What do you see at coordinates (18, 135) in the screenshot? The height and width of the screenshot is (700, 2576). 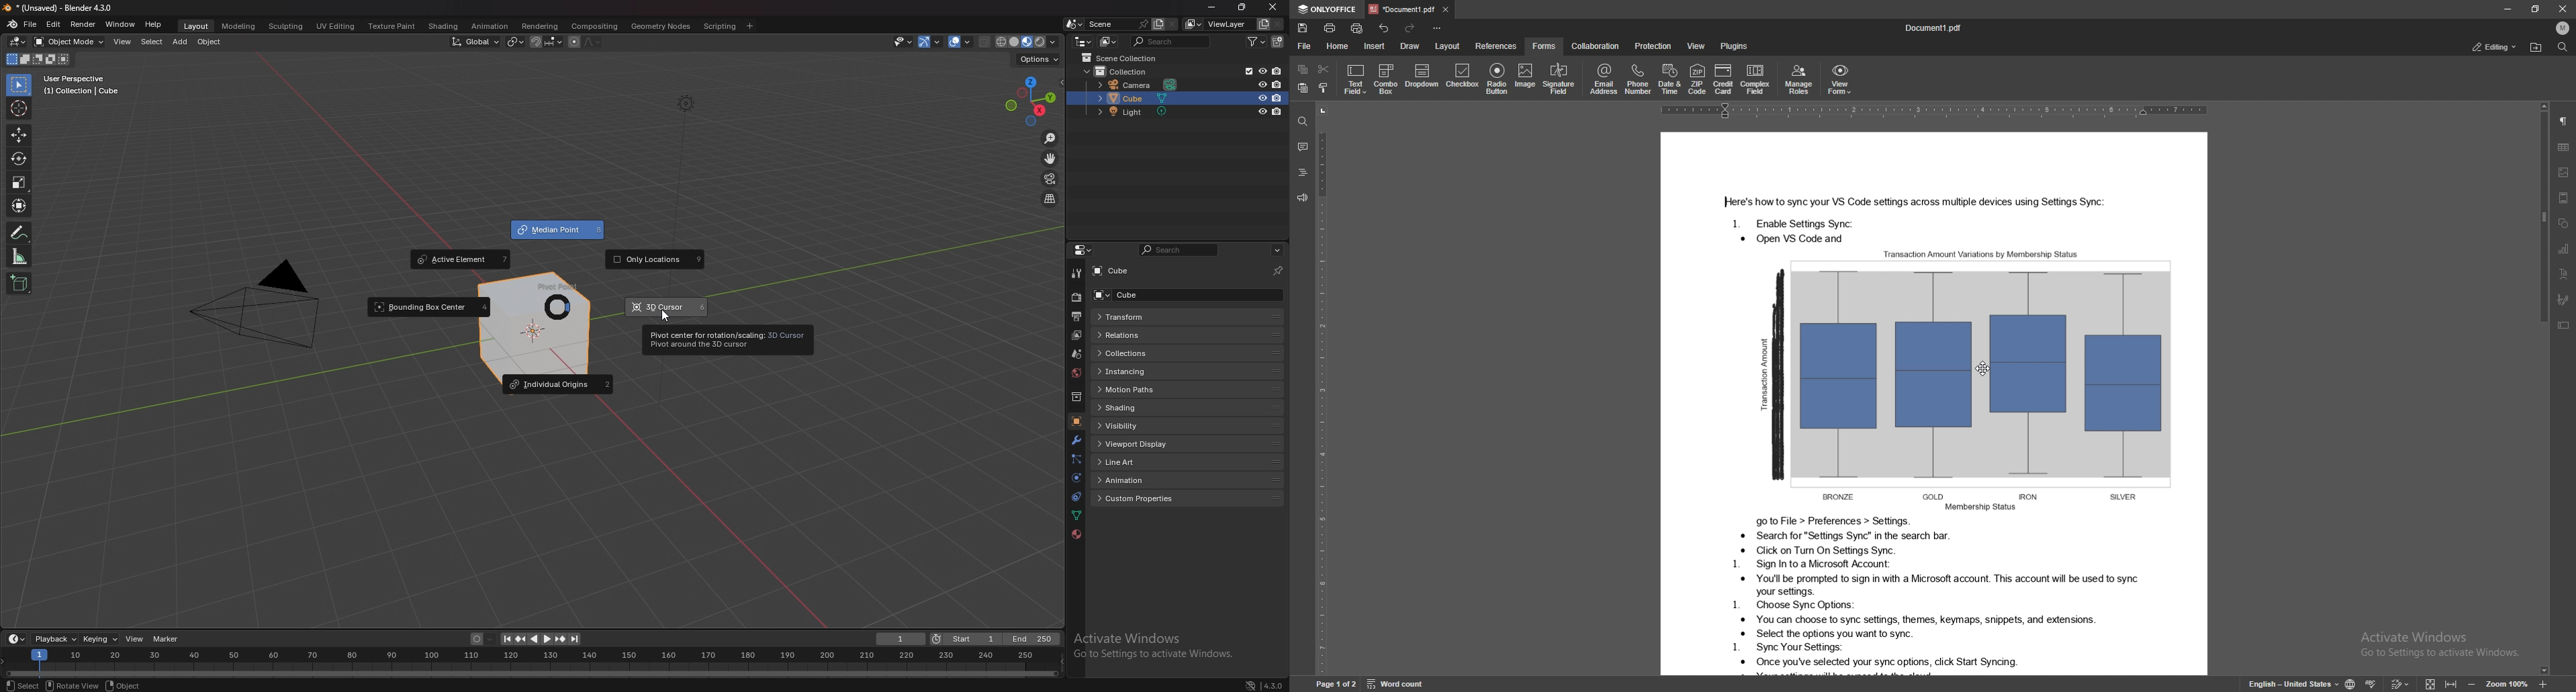 I see `move` at bounding box center [18, 135].